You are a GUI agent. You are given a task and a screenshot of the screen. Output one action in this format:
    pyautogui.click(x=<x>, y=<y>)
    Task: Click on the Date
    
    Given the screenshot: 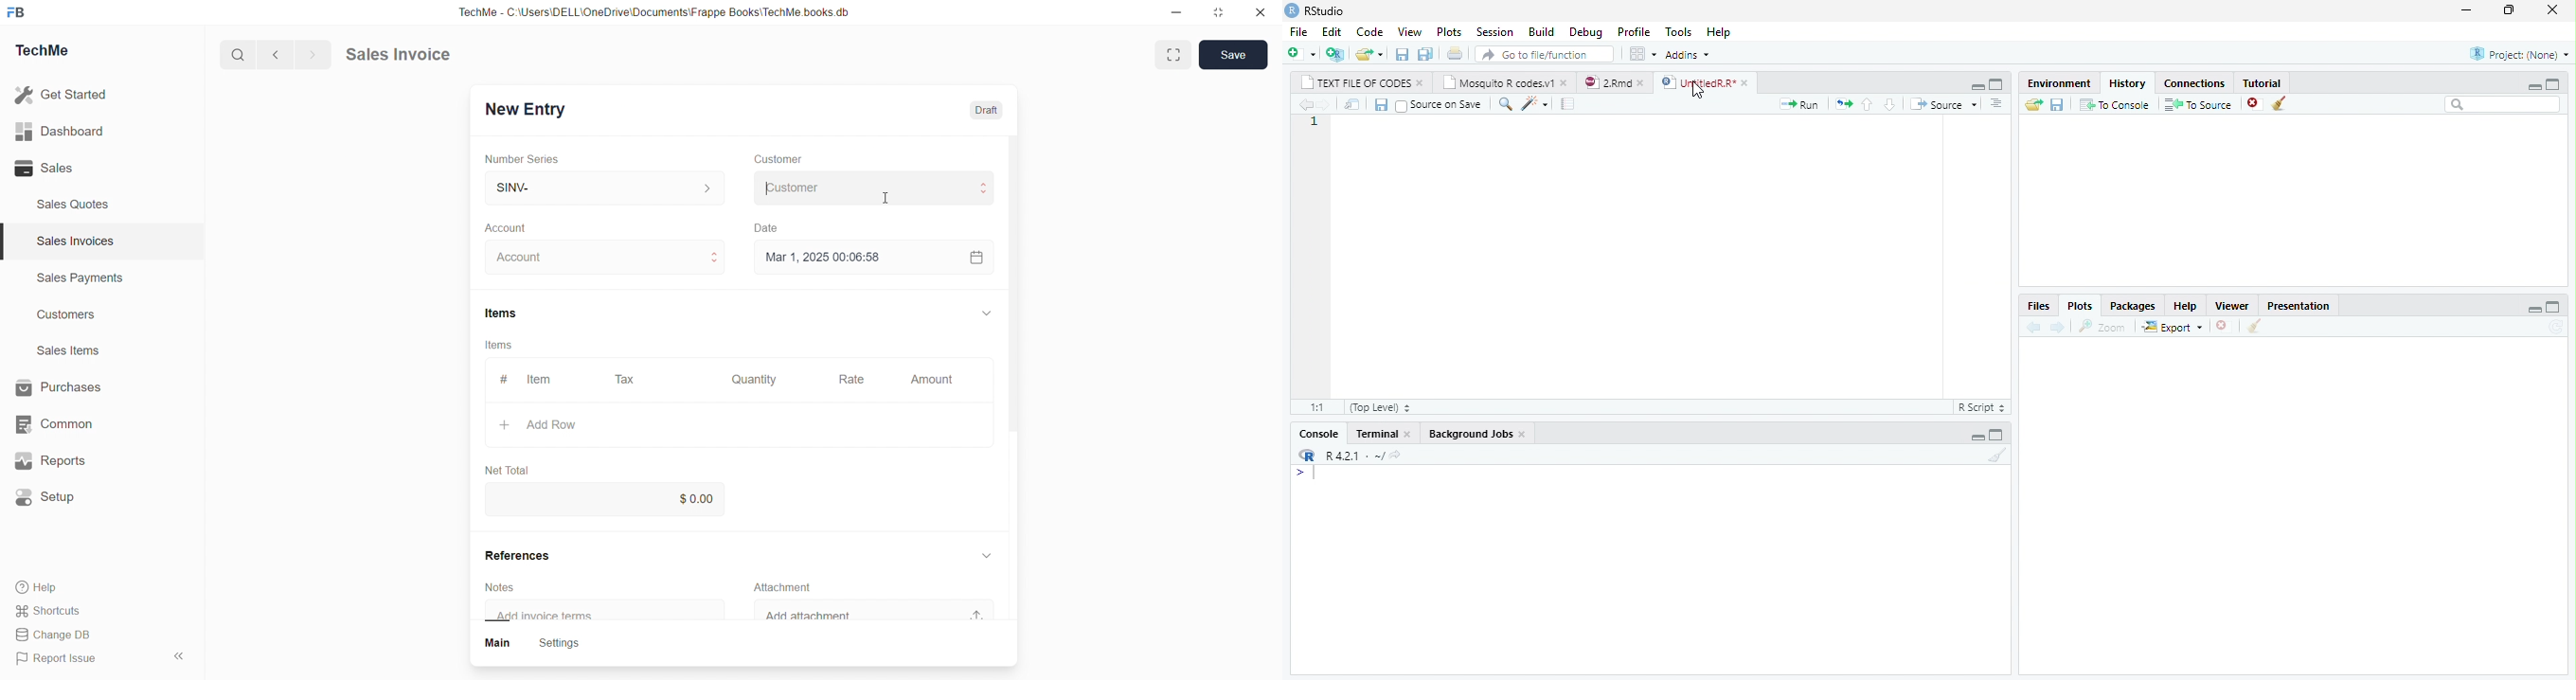 What is the action you would take?
    pyautogui.click(x=777, y=226)
    